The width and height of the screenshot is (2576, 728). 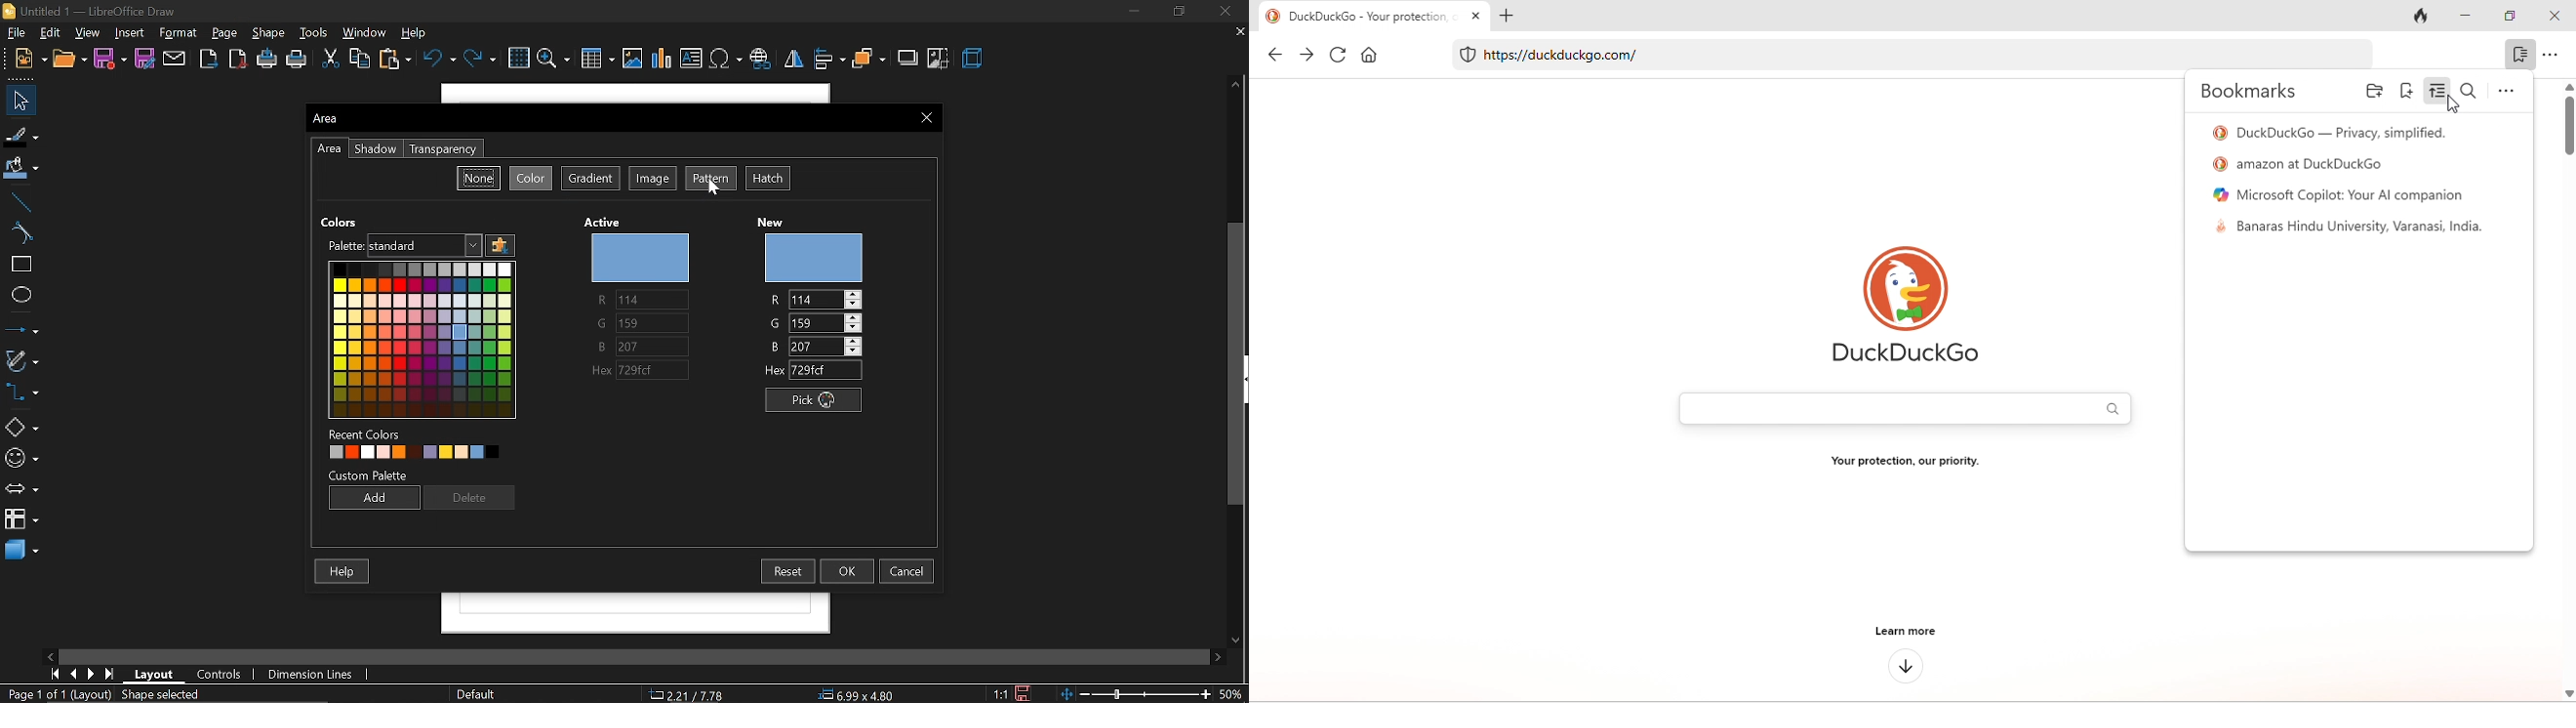 I want to click on copy, so click(x=361, y=61).